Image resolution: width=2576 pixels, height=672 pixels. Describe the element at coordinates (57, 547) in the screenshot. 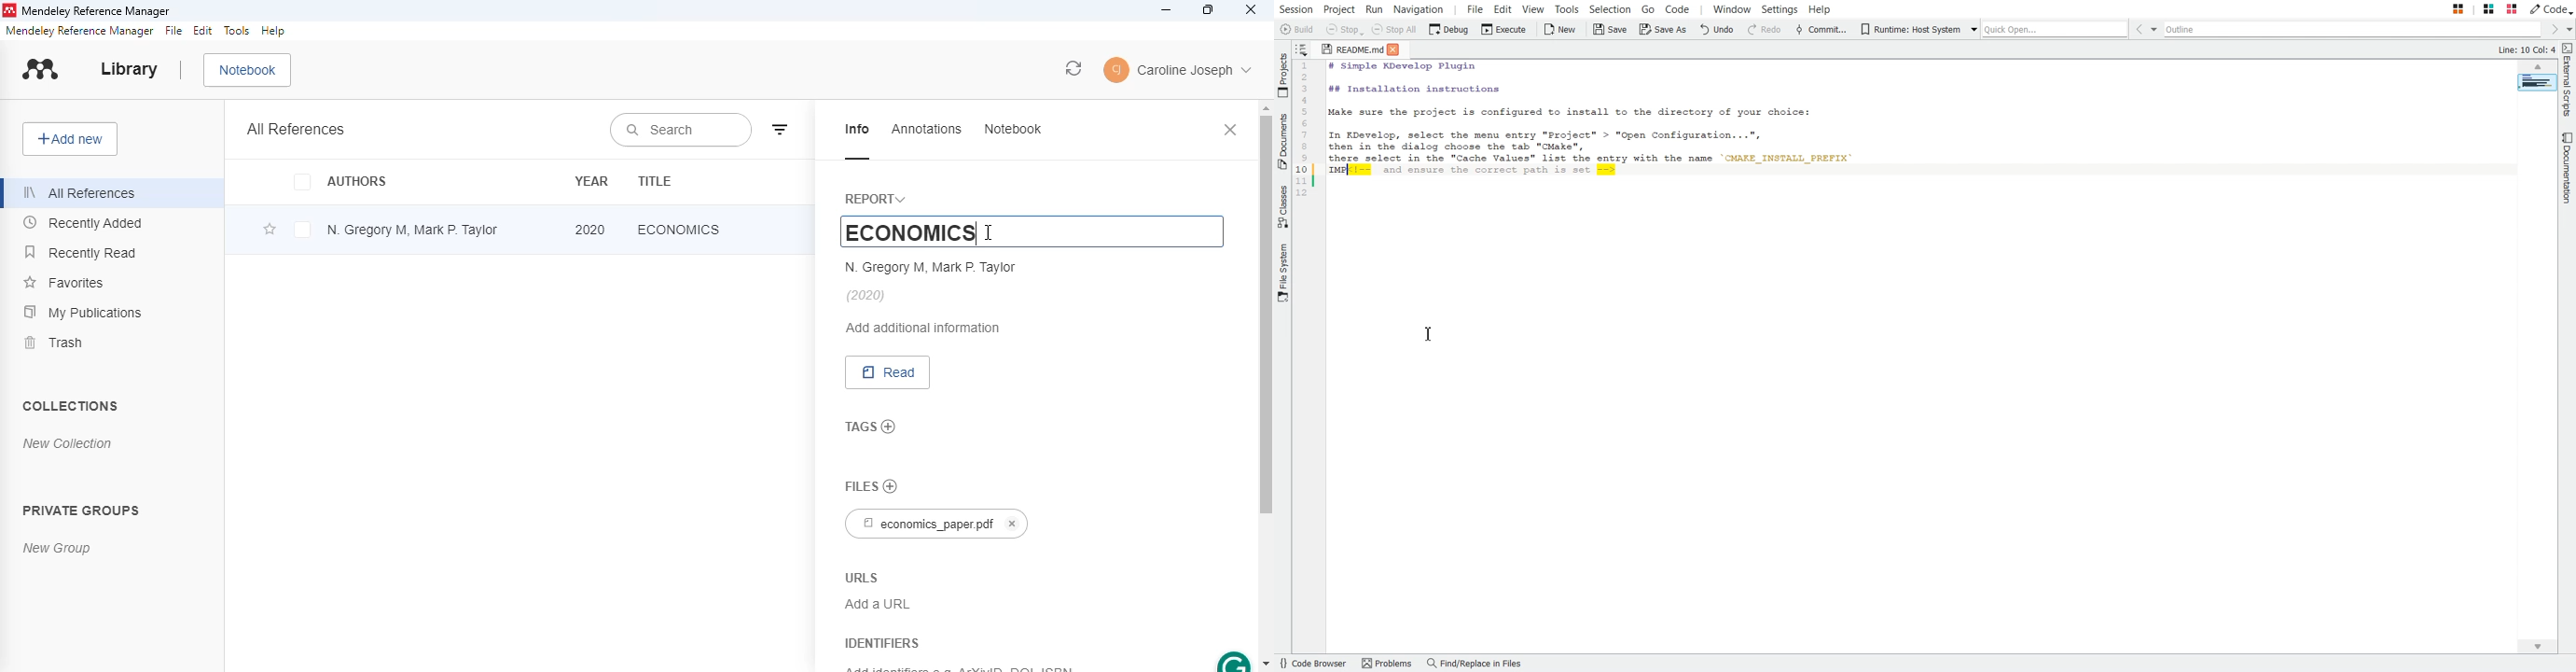

I see `new group` at that location.